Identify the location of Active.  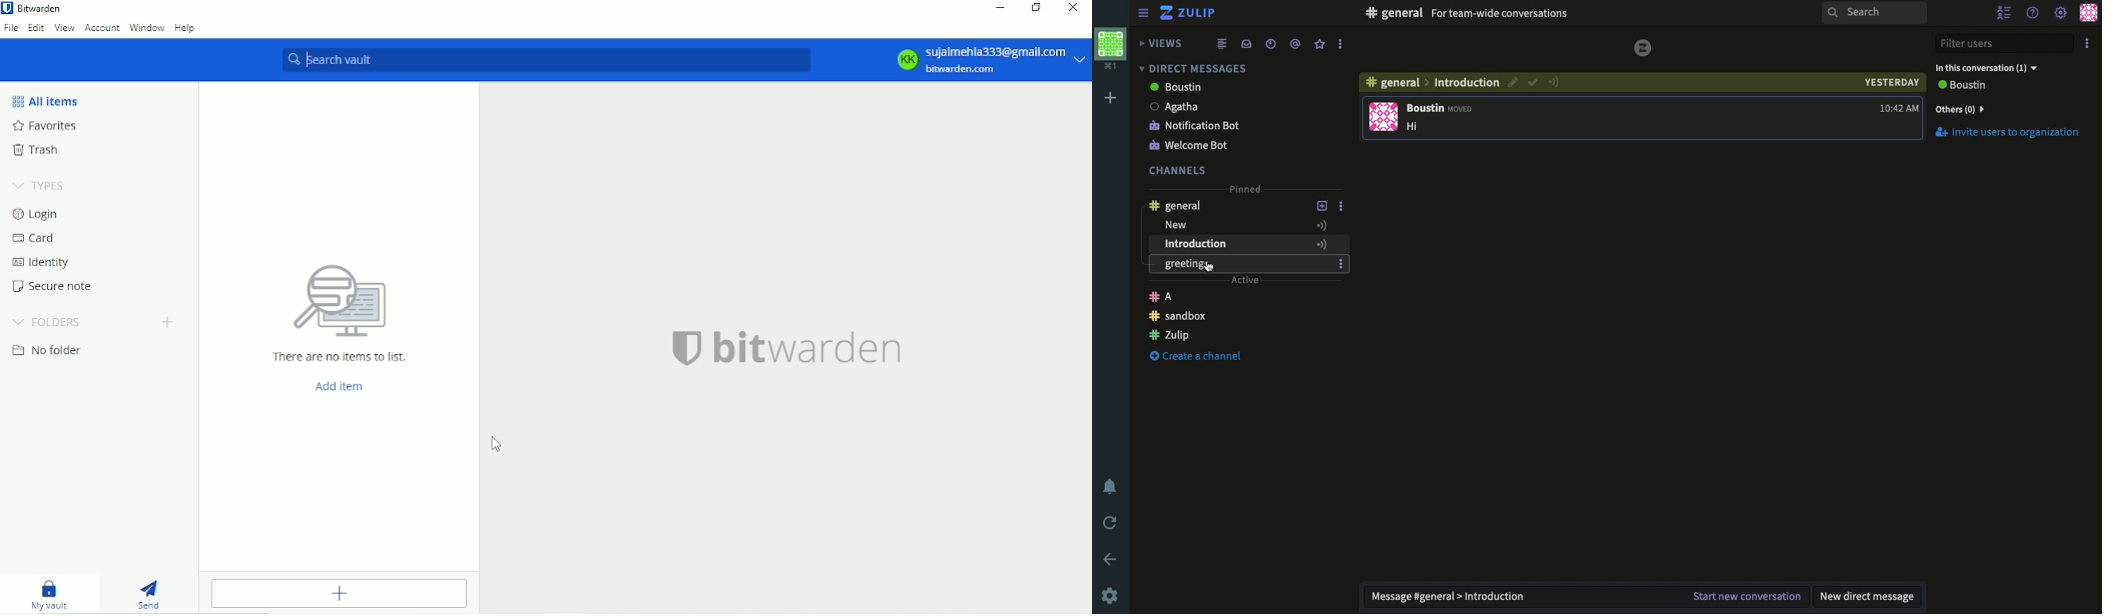
(1322, 225).